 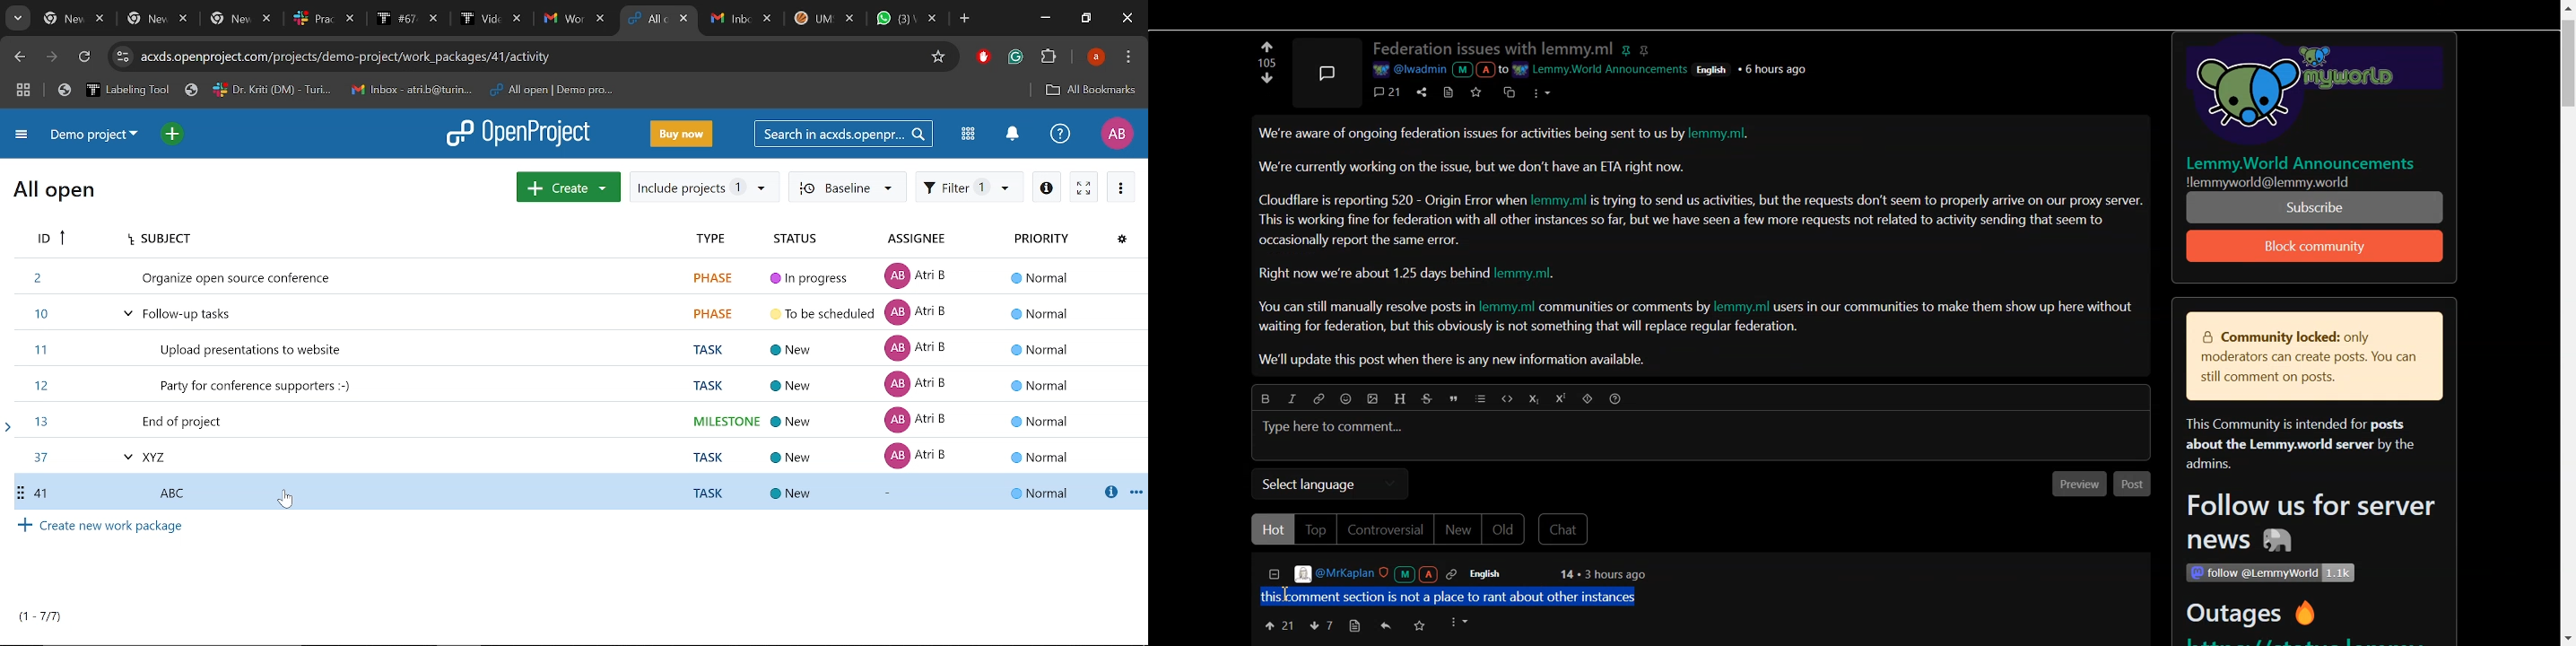 I want to click on Select language, so click(x=1330, y=484).